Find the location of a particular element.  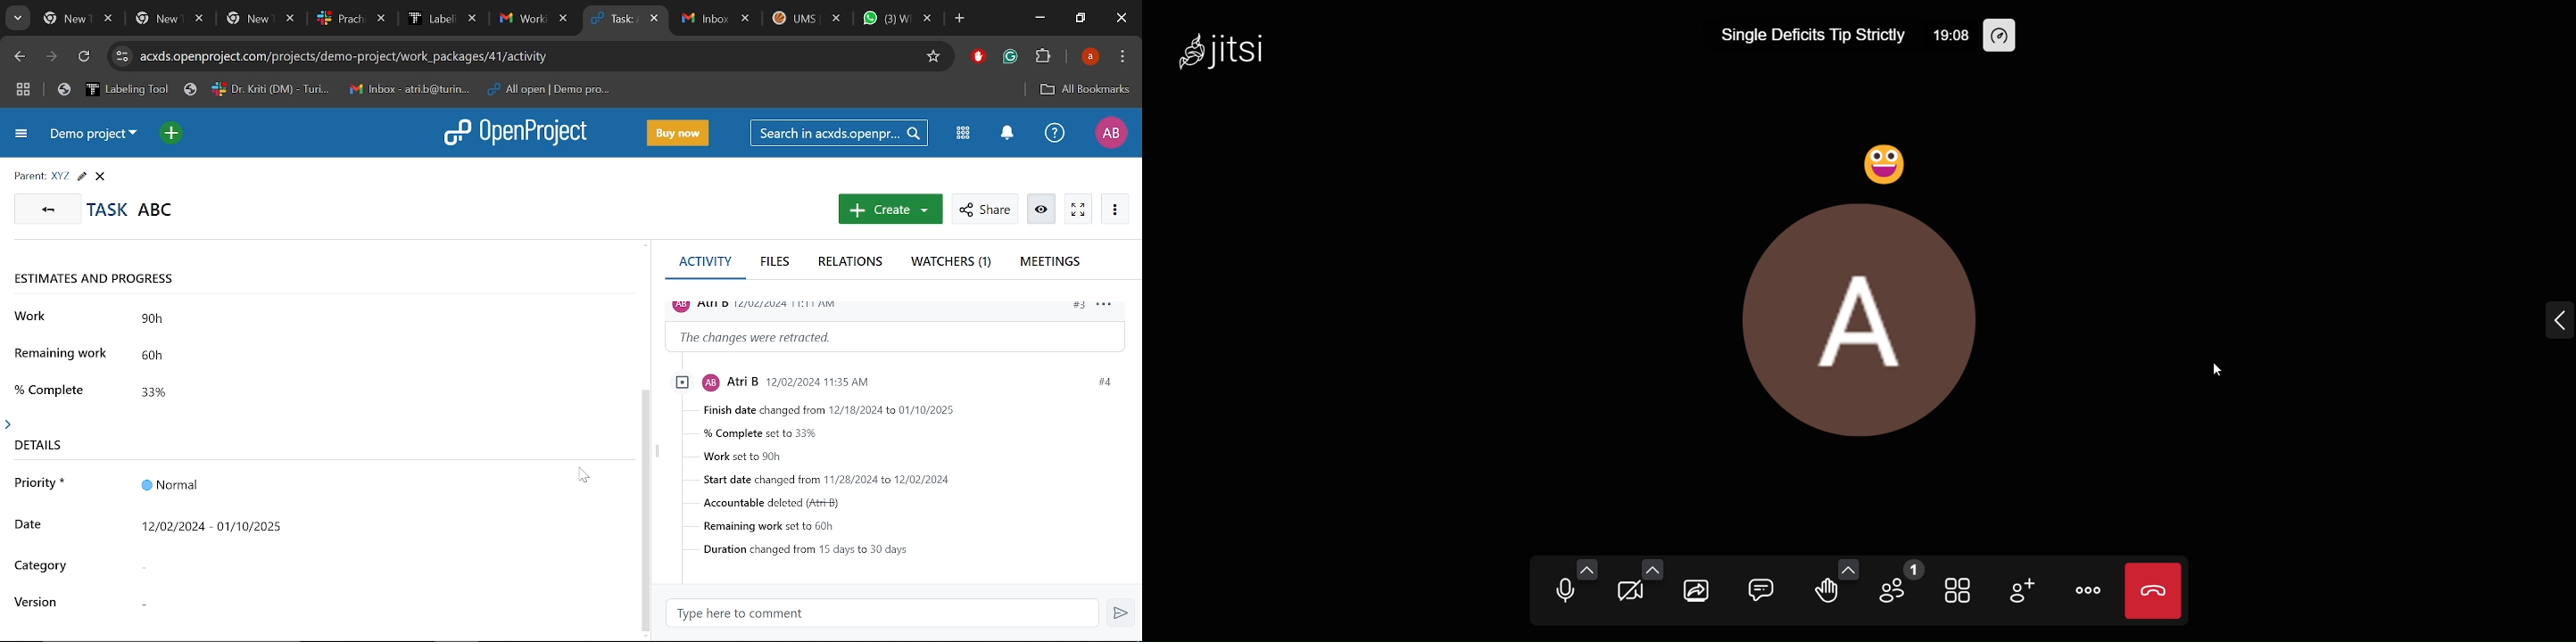

19:08 is located at coordinates (1953, 34).